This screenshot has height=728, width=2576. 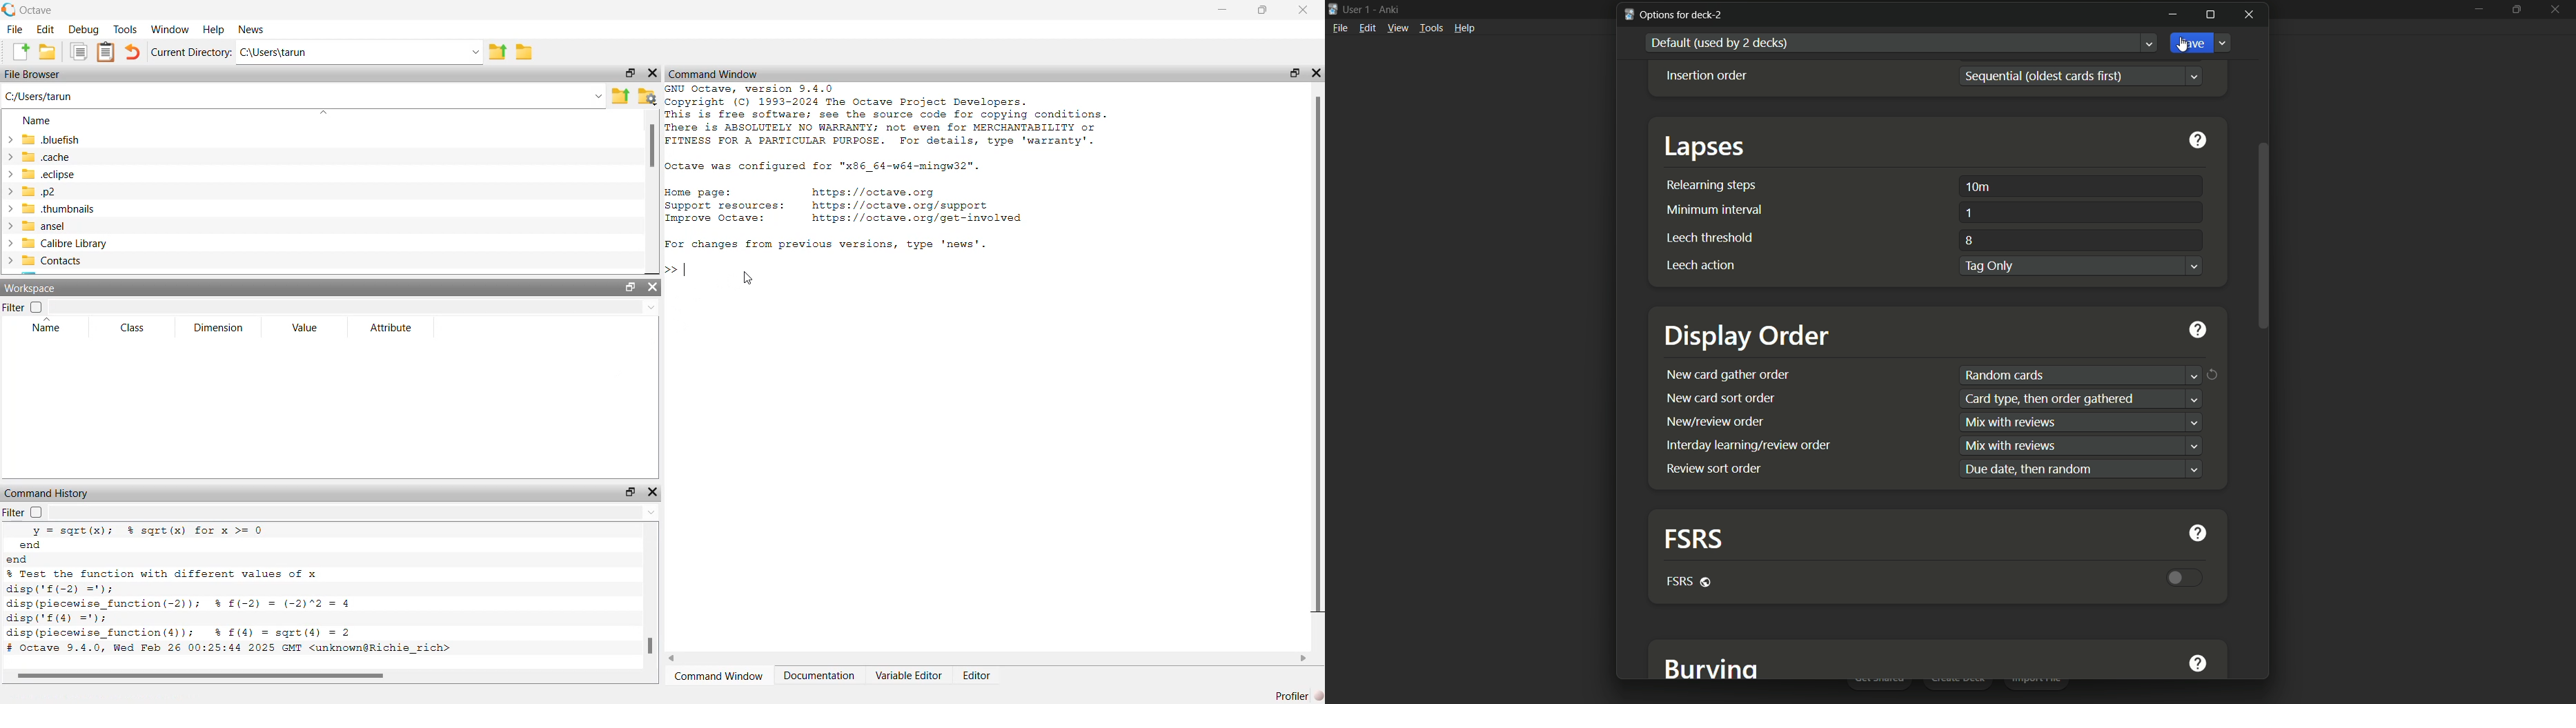 I want to click on get help, so click(x=2200, y=329).